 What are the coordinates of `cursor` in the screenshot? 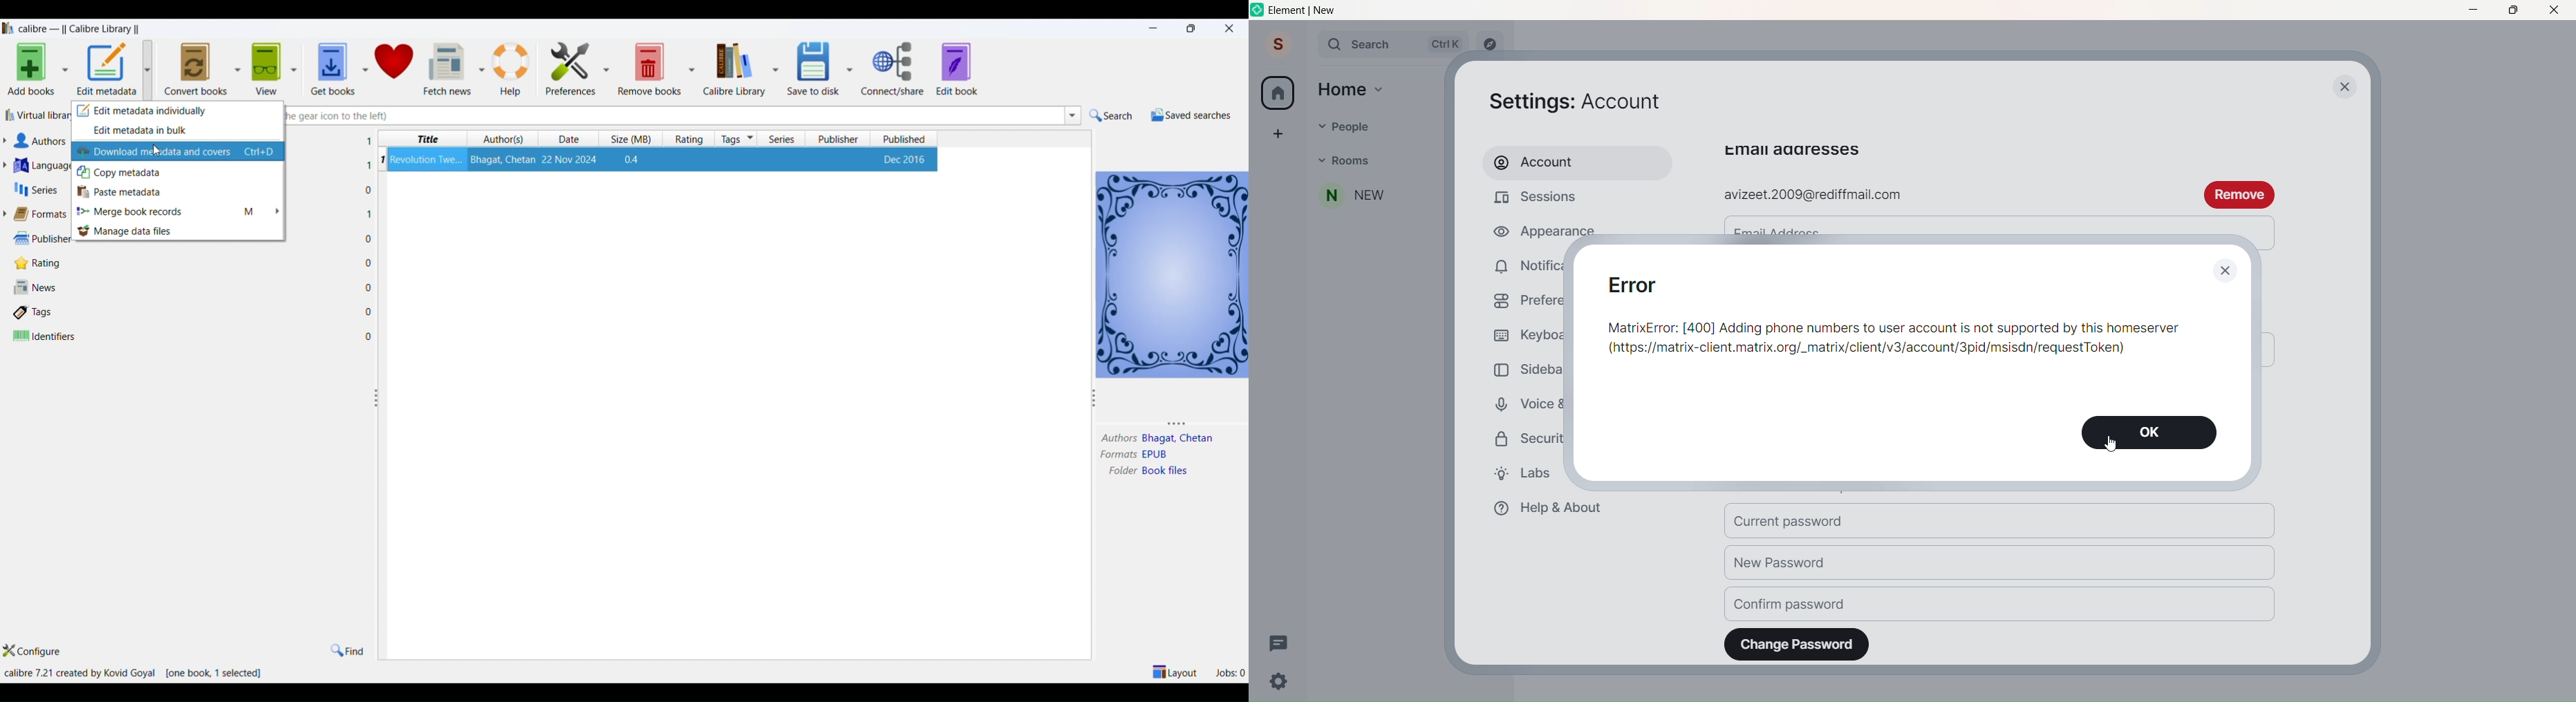 It's located at (158, 150).